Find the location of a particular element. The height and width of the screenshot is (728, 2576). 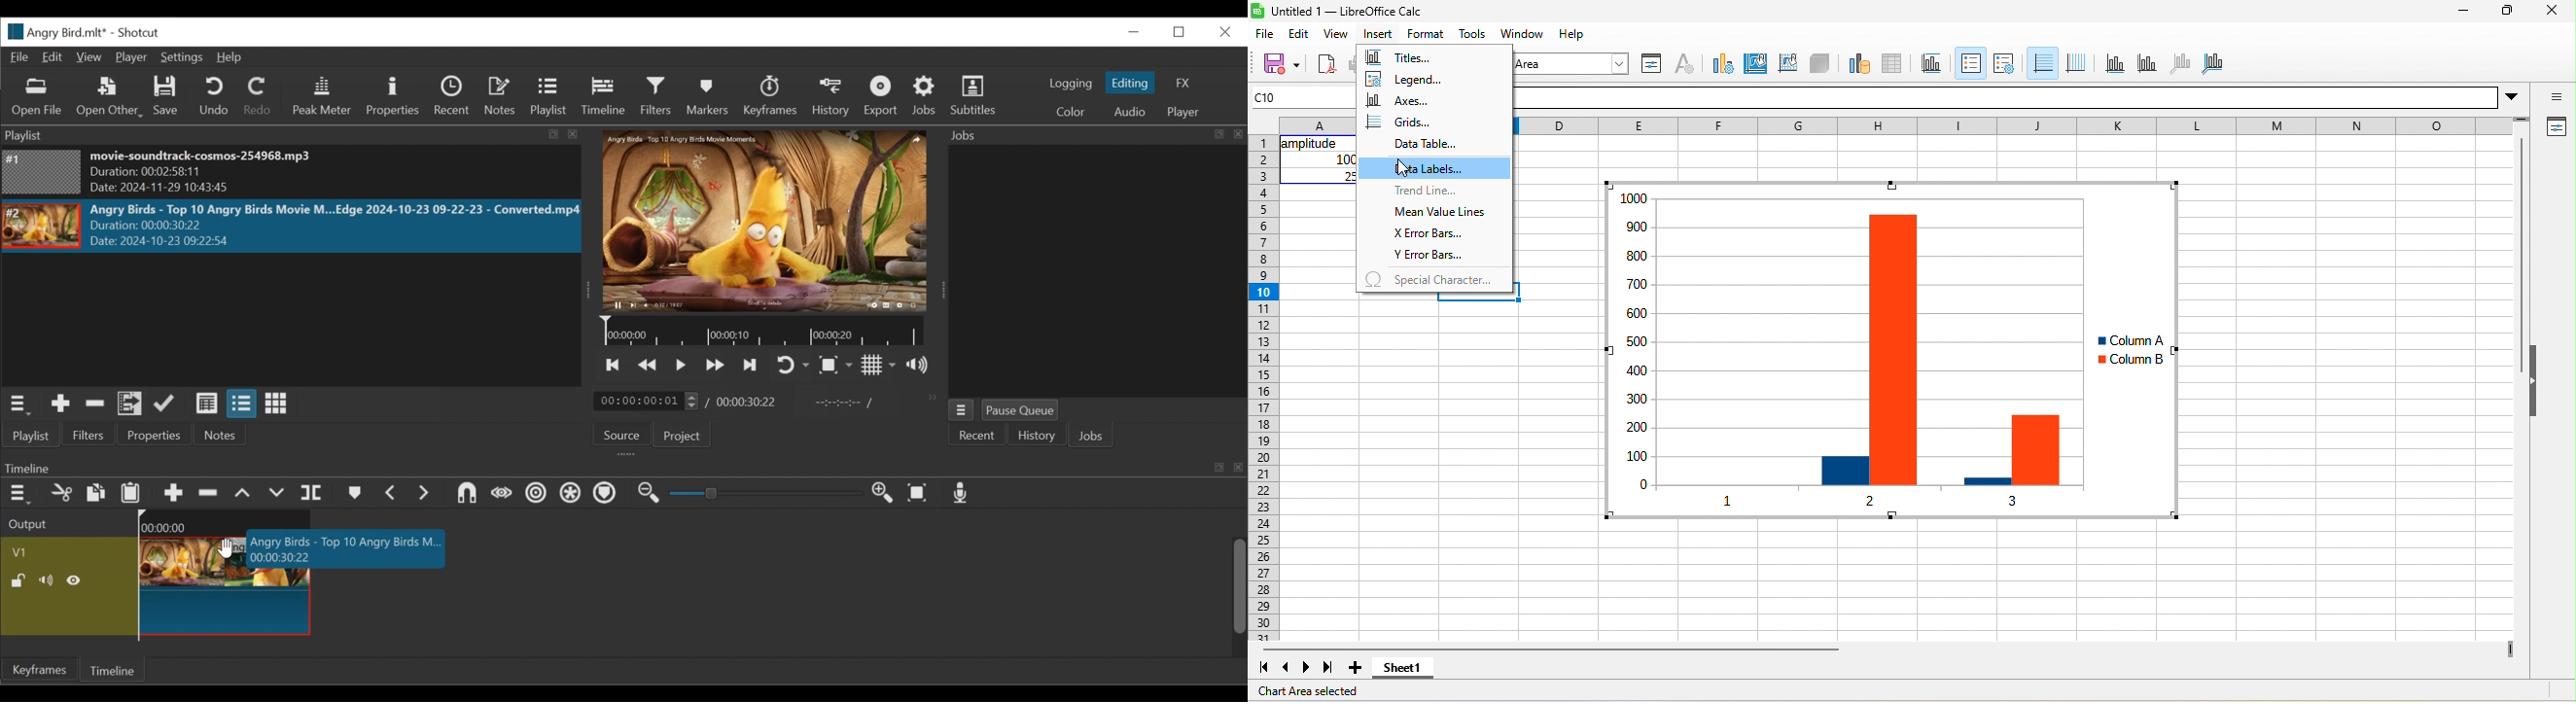

Video is located at coordinates (66, 552).